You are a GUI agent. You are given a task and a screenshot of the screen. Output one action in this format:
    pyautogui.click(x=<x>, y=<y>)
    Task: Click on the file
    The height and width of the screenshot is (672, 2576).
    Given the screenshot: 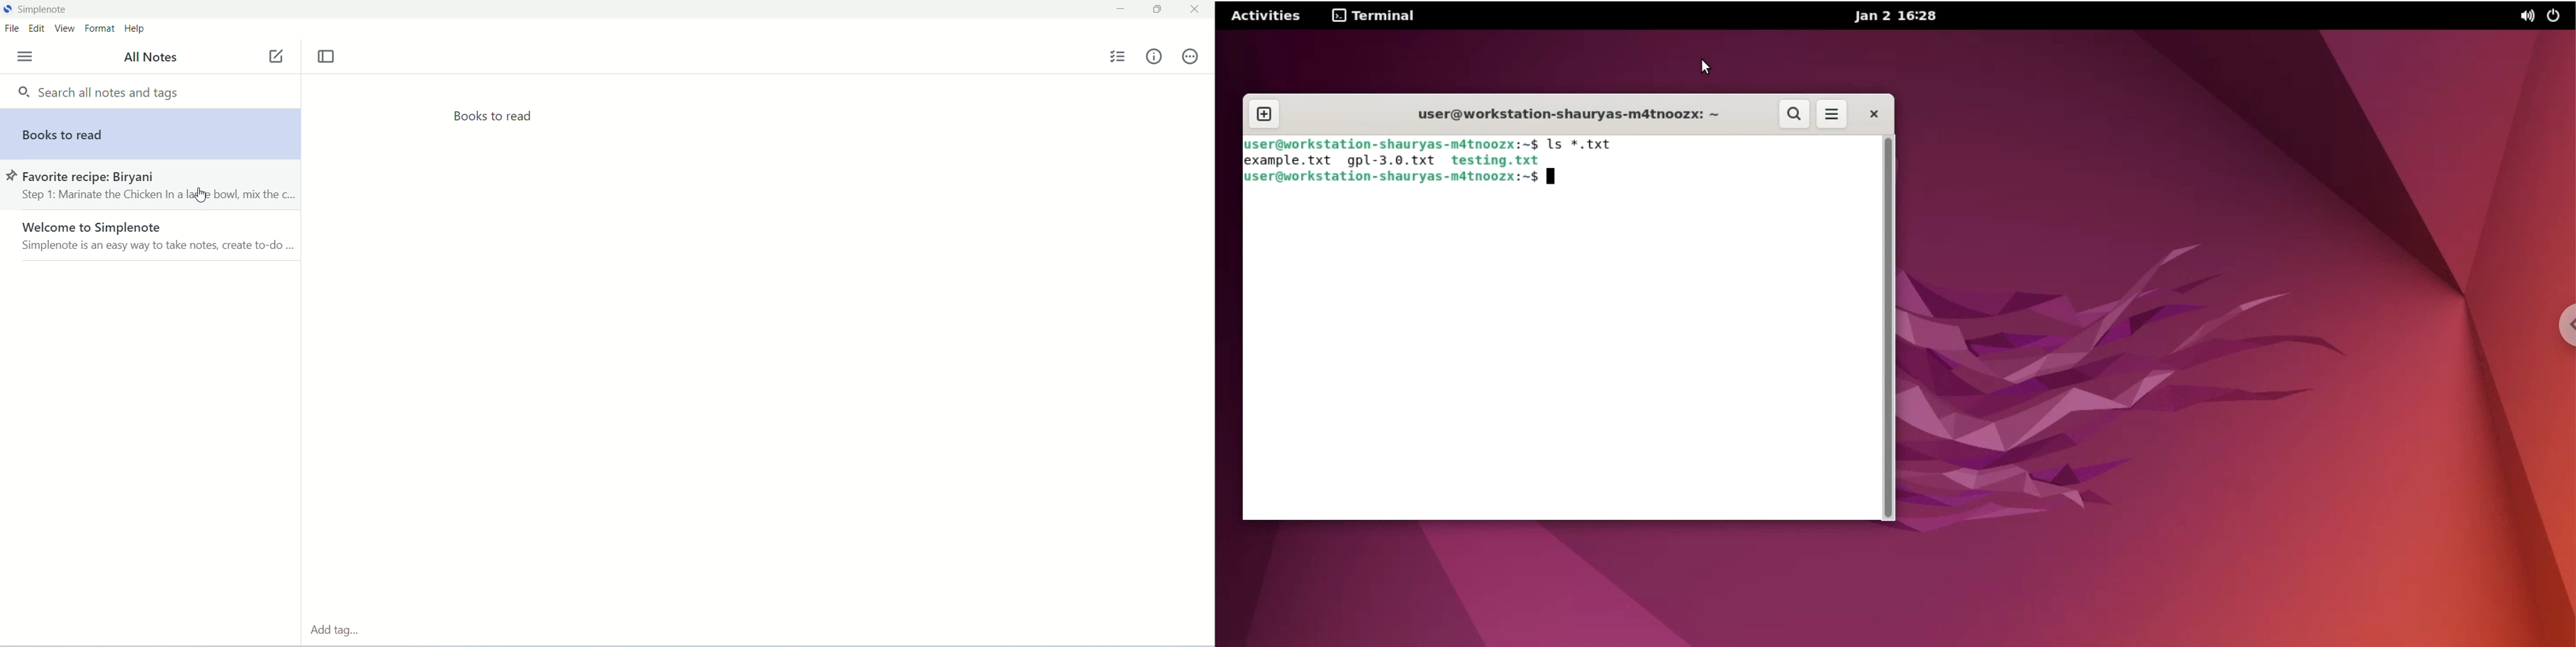 What is the action you would take?
    pyautogui.click(x=11, y=30)
    